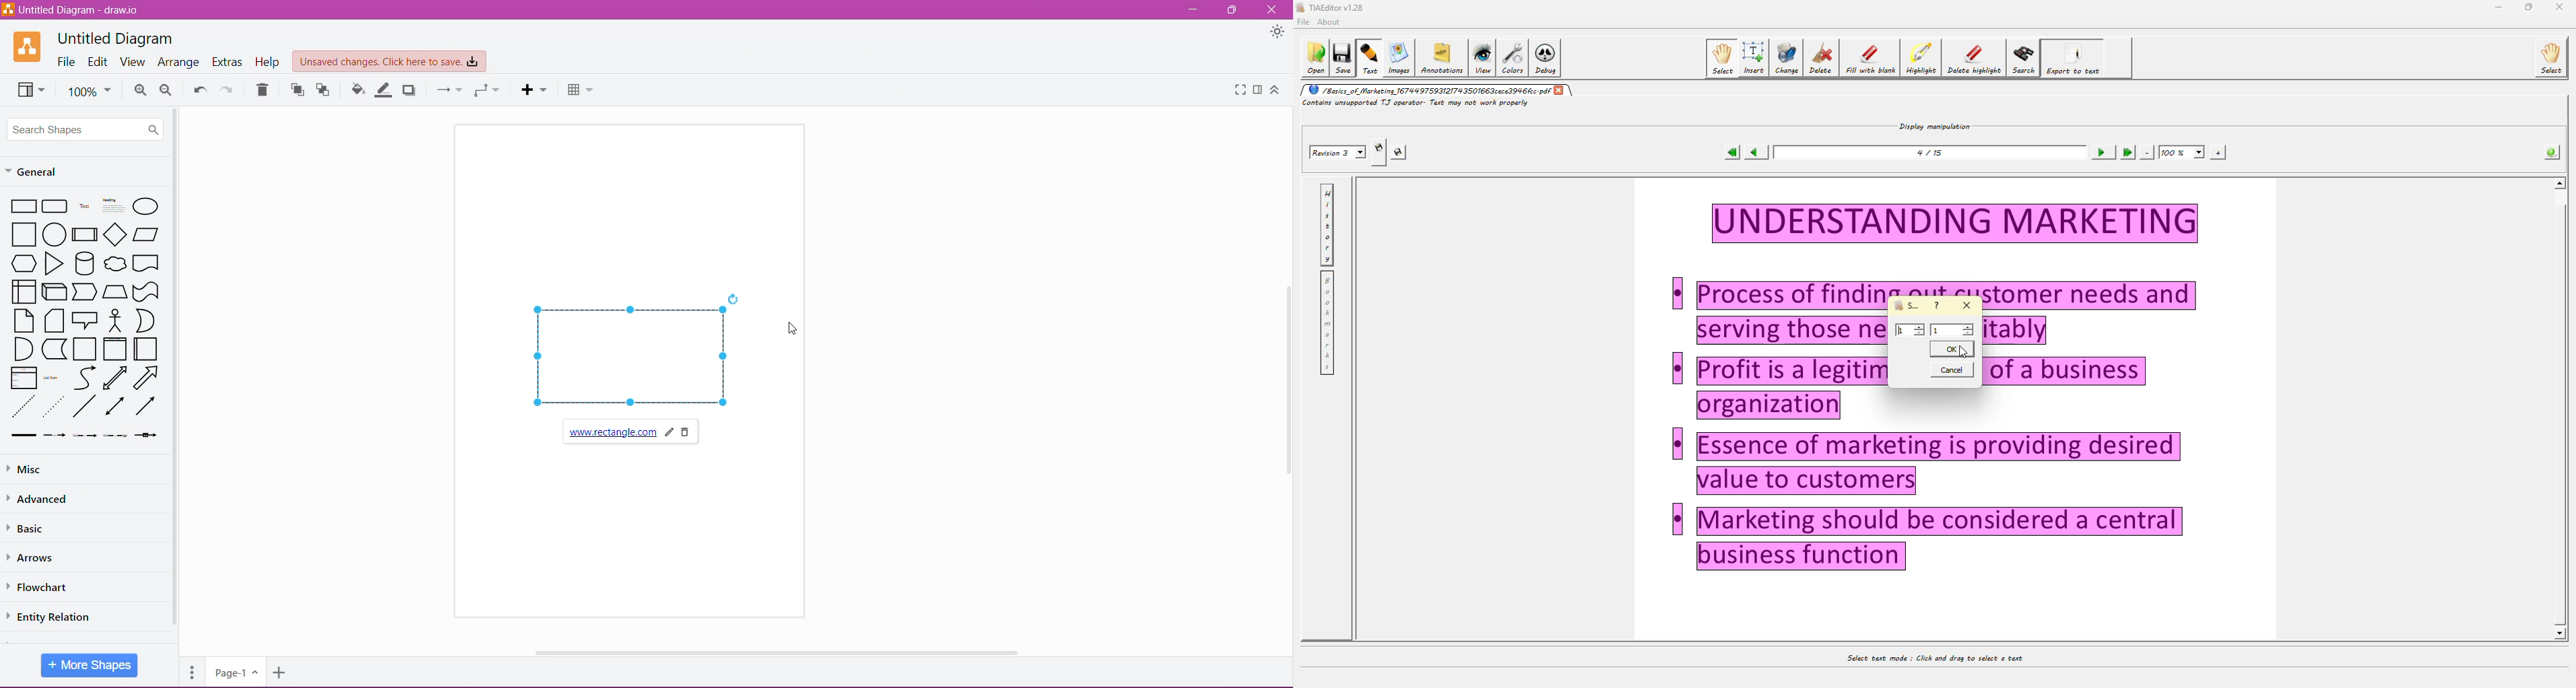 This screenshot has width=2576, height=700. What do you see at coordinates (176, 374) in the screenshot?
I see `Vertical Scroll Bar` at bounding box center [176, 374].